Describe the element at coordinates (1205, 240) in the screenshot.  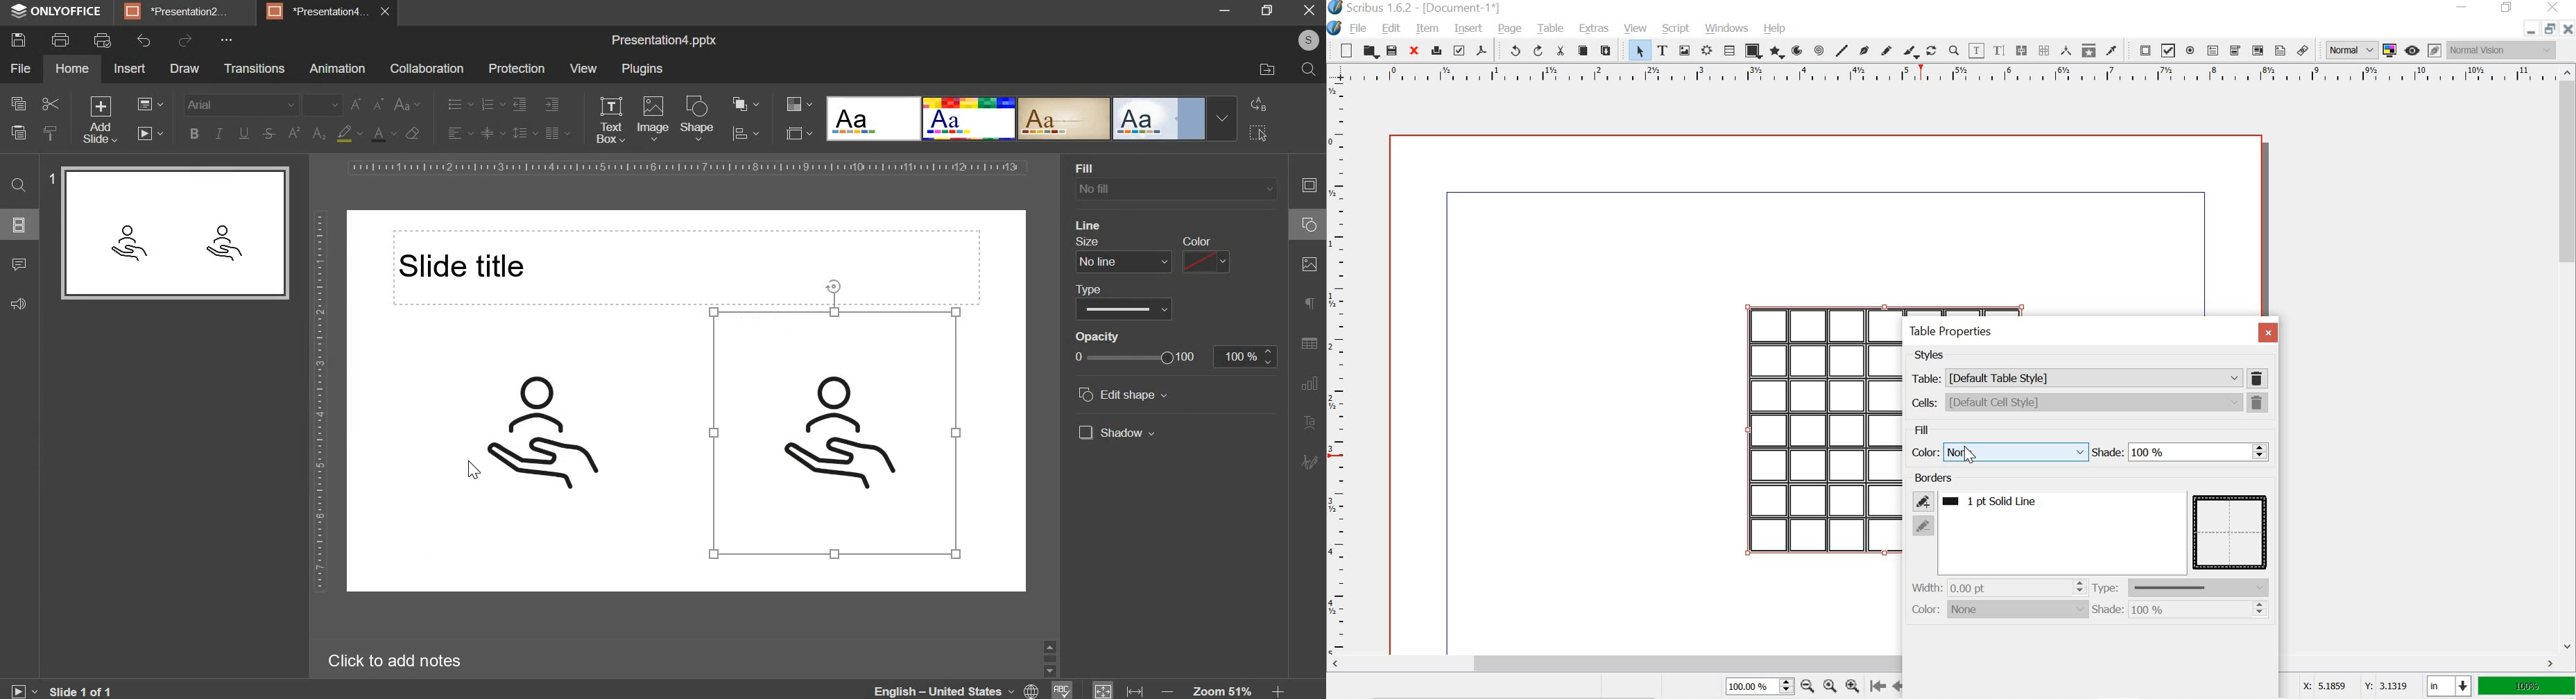
I see `color` at that location.